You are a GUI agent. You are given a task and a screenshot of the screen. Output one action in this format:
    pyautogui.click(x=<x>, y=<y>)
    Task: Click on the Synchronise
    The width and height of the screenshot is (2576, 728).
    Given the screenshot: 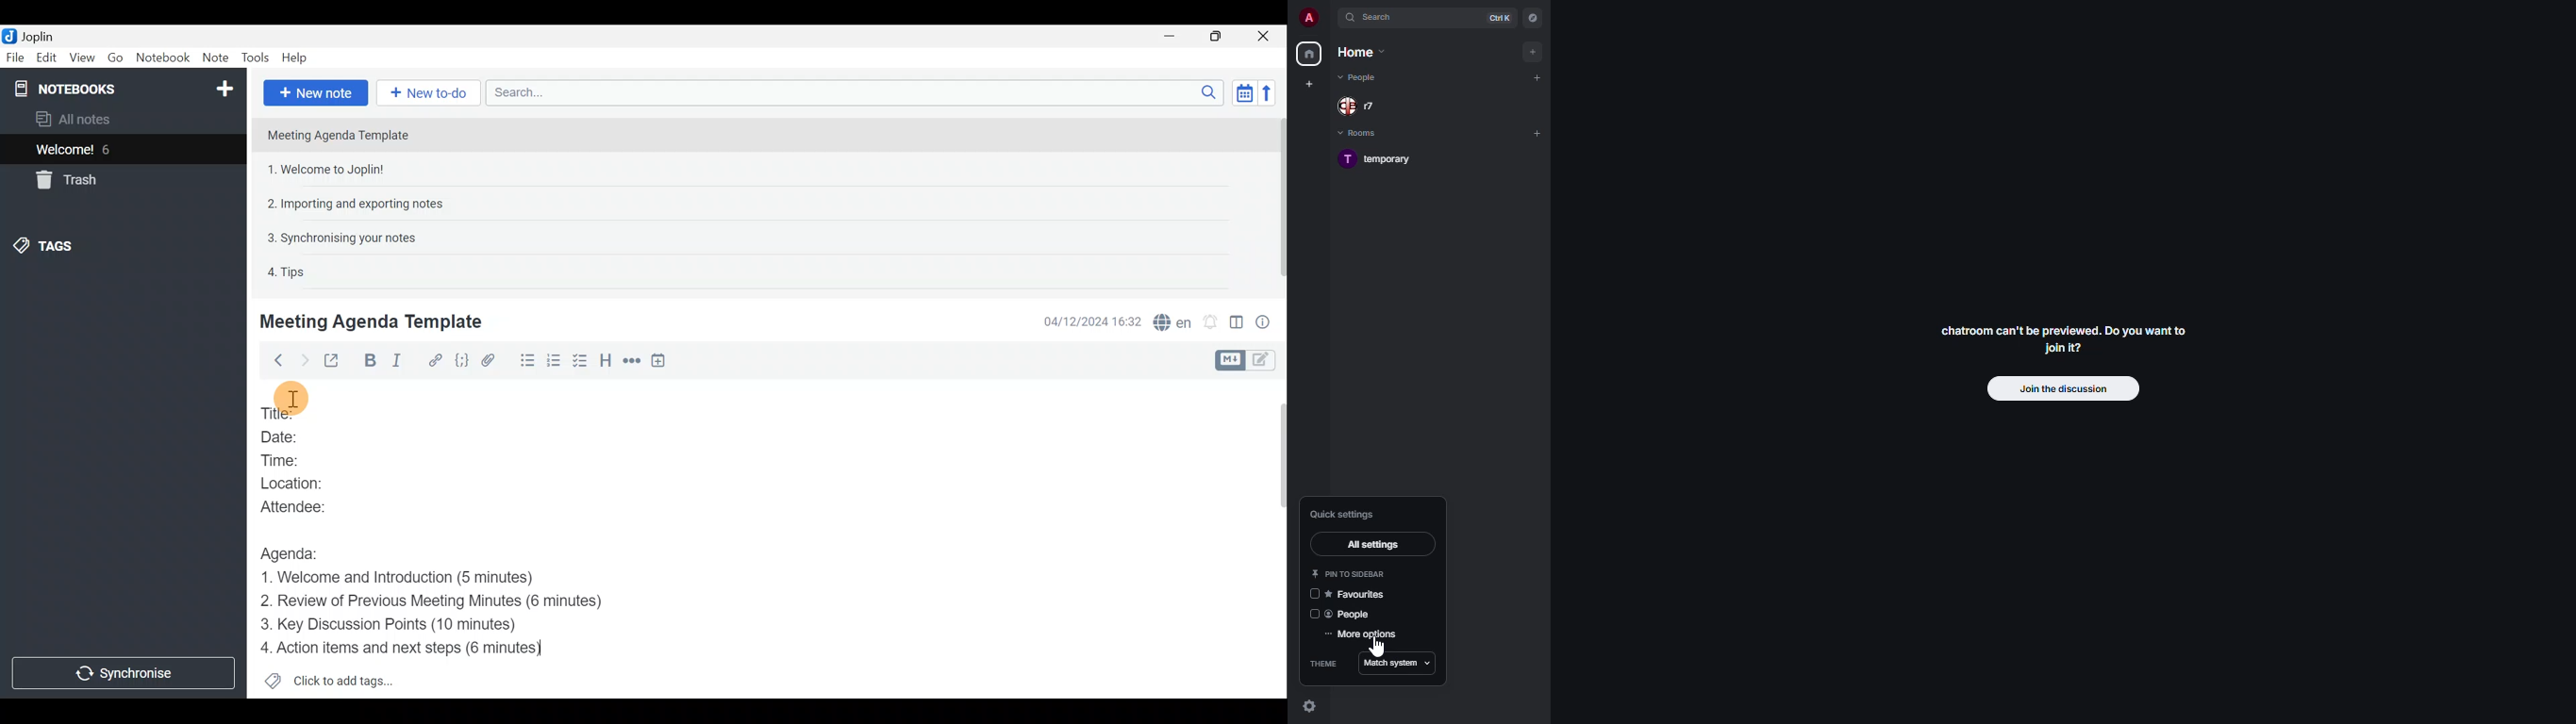 What is the action you would take?
    pyautogui.click(x=124, y=672)
    